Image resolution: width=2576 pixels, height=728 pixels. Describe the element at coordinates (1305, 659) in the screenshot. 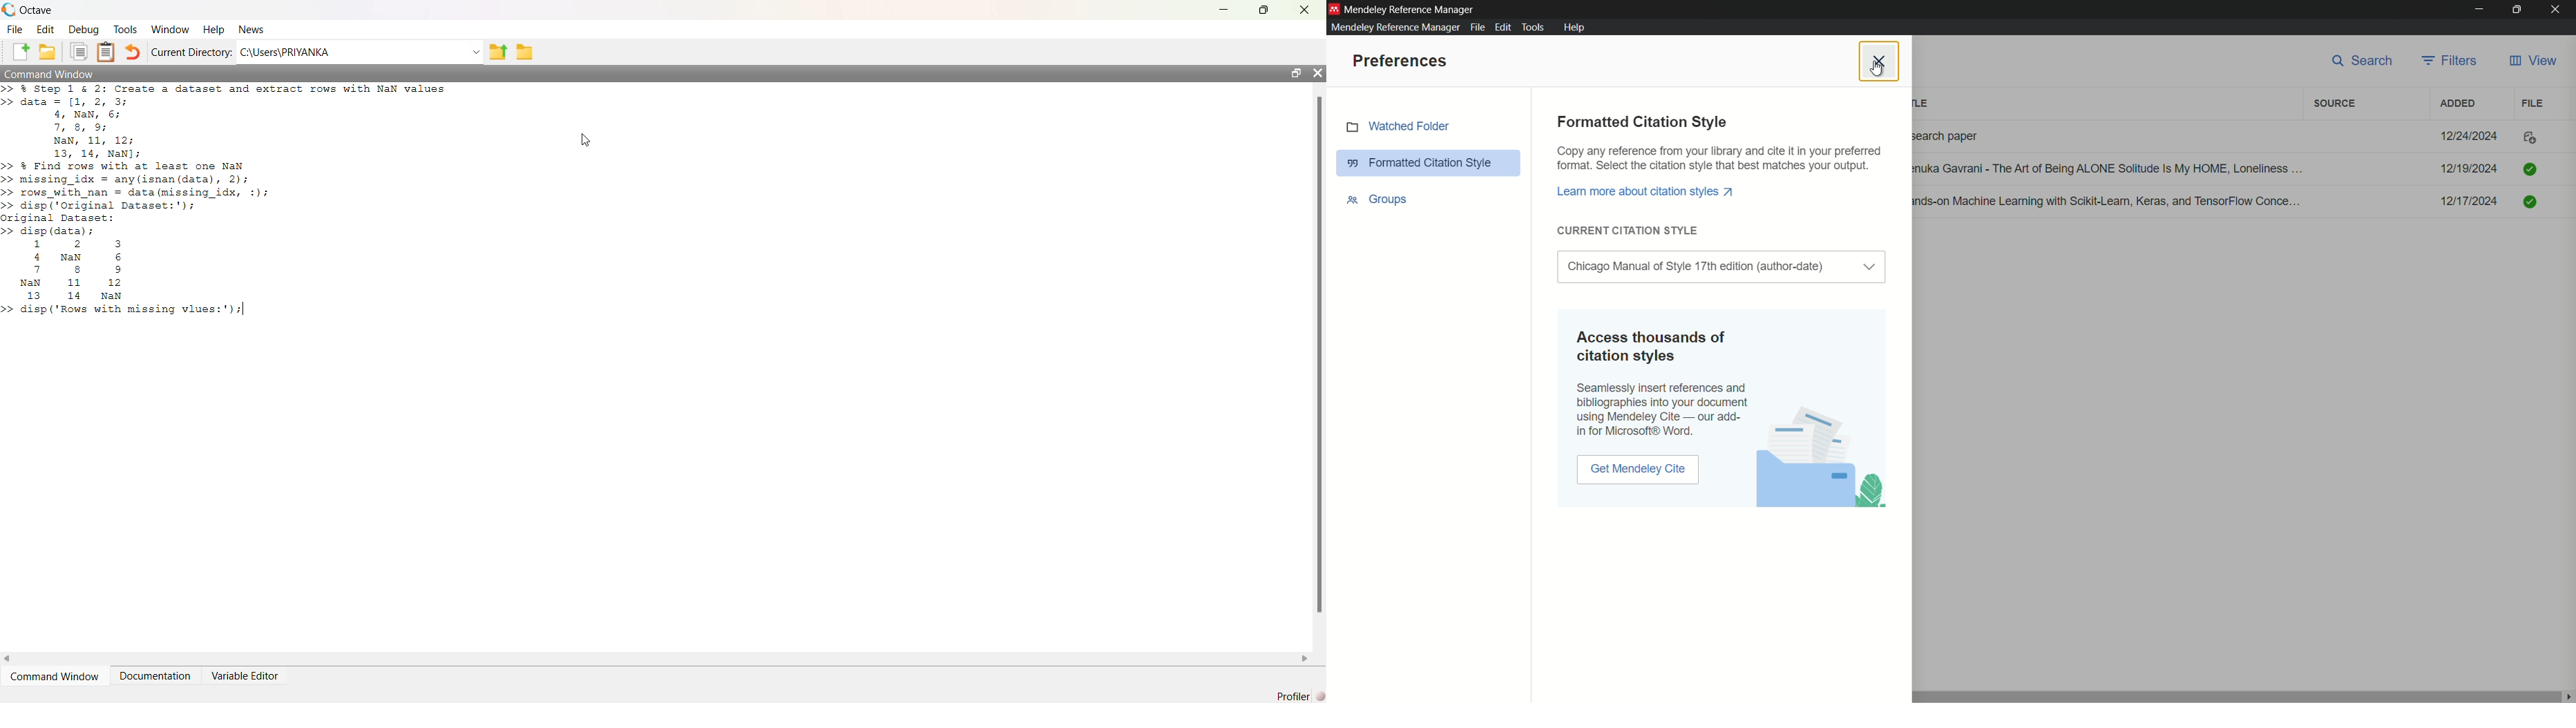

I see `scroll right` at that location.